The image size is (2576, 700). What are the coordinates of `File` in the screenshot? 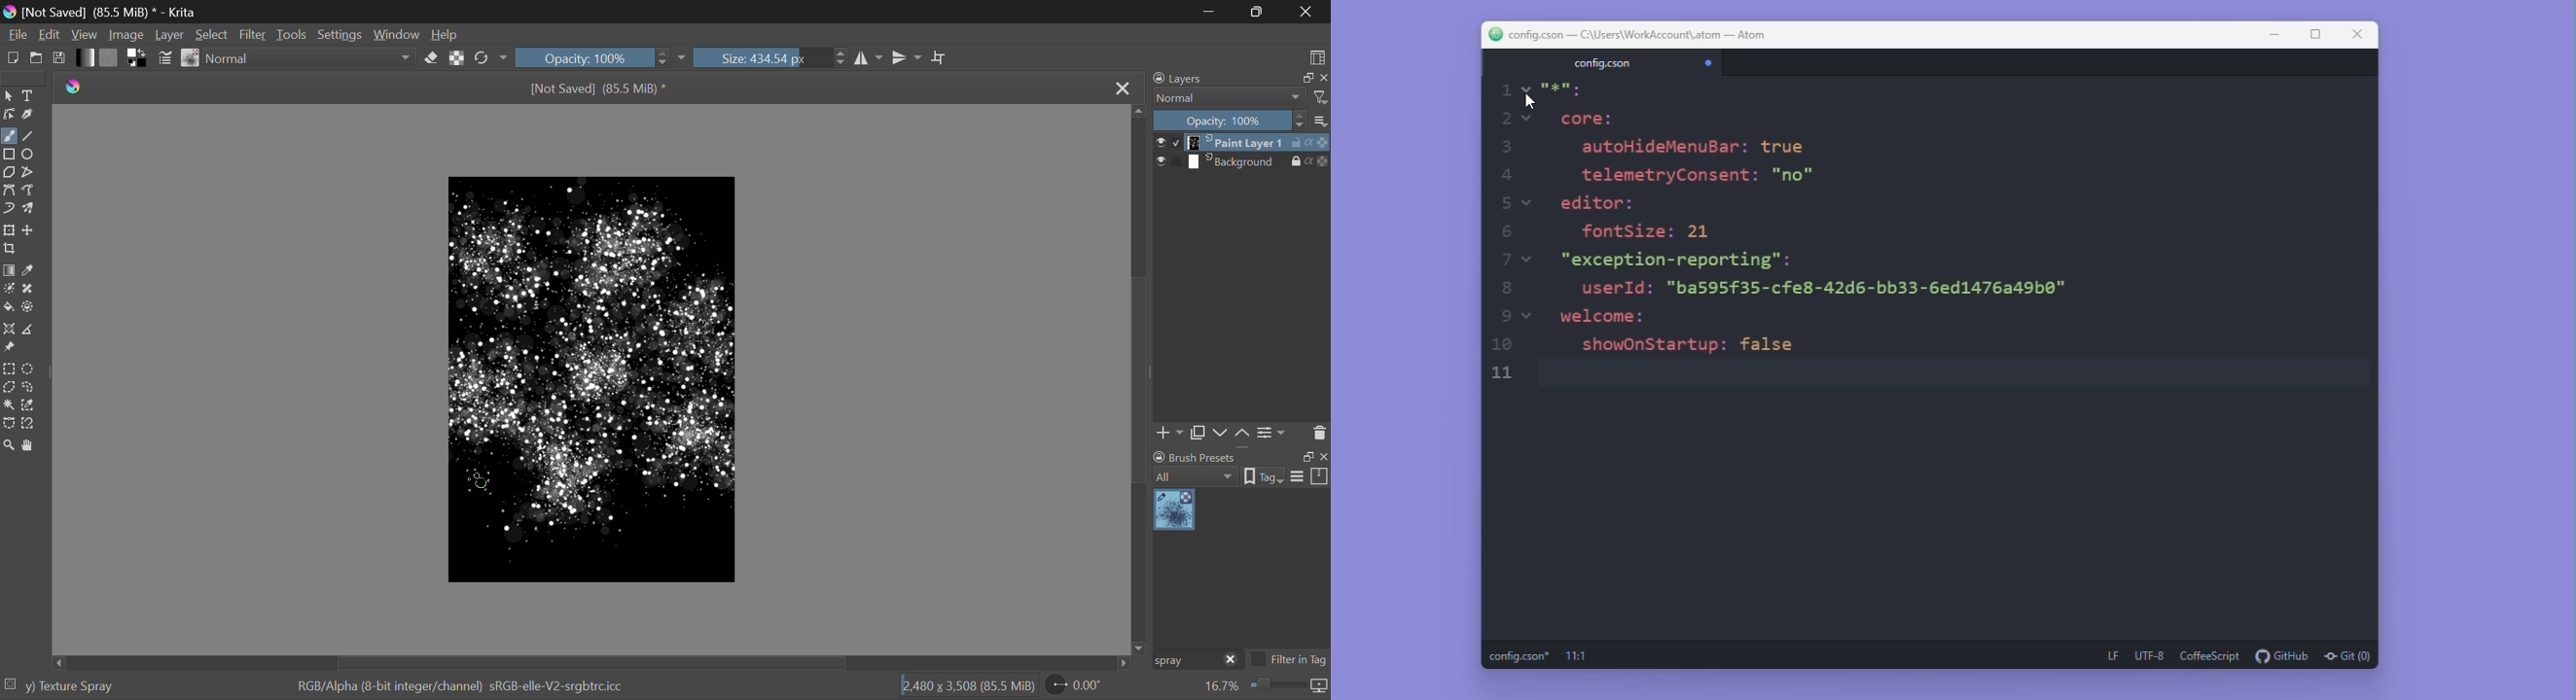 It's located at (17, 33).